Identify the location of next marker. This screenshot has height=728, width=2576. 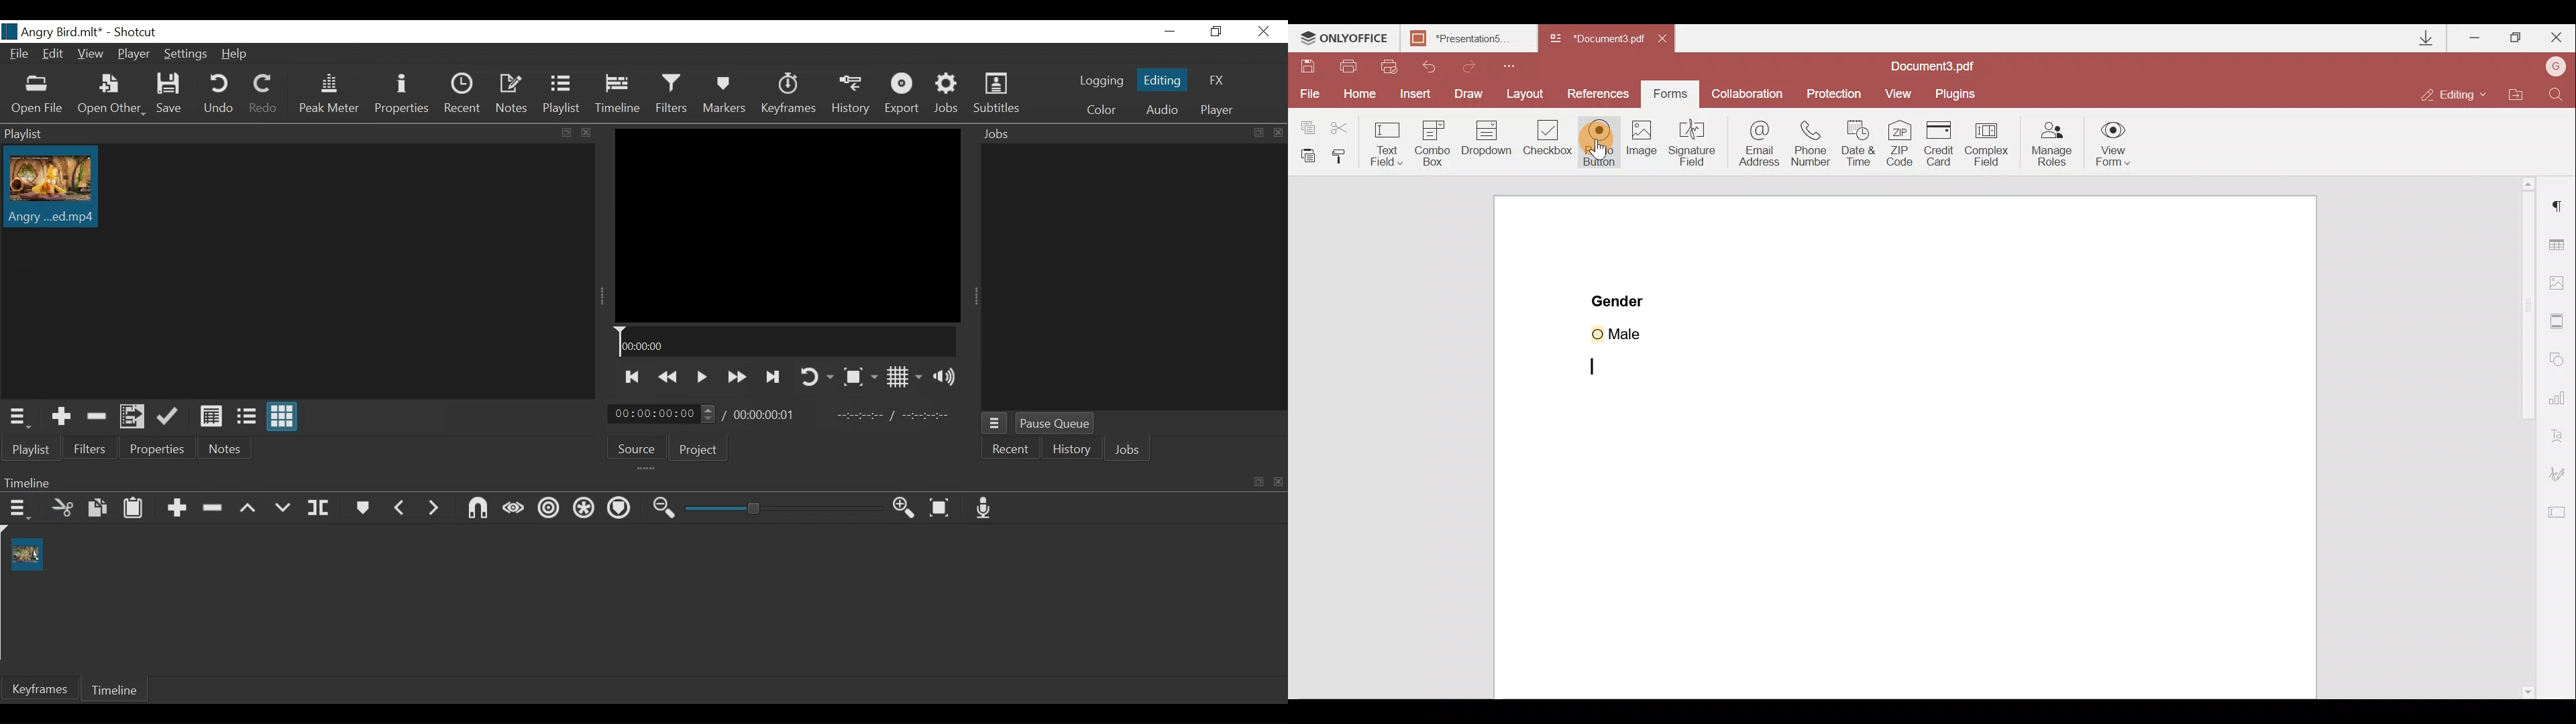
(433, 507).